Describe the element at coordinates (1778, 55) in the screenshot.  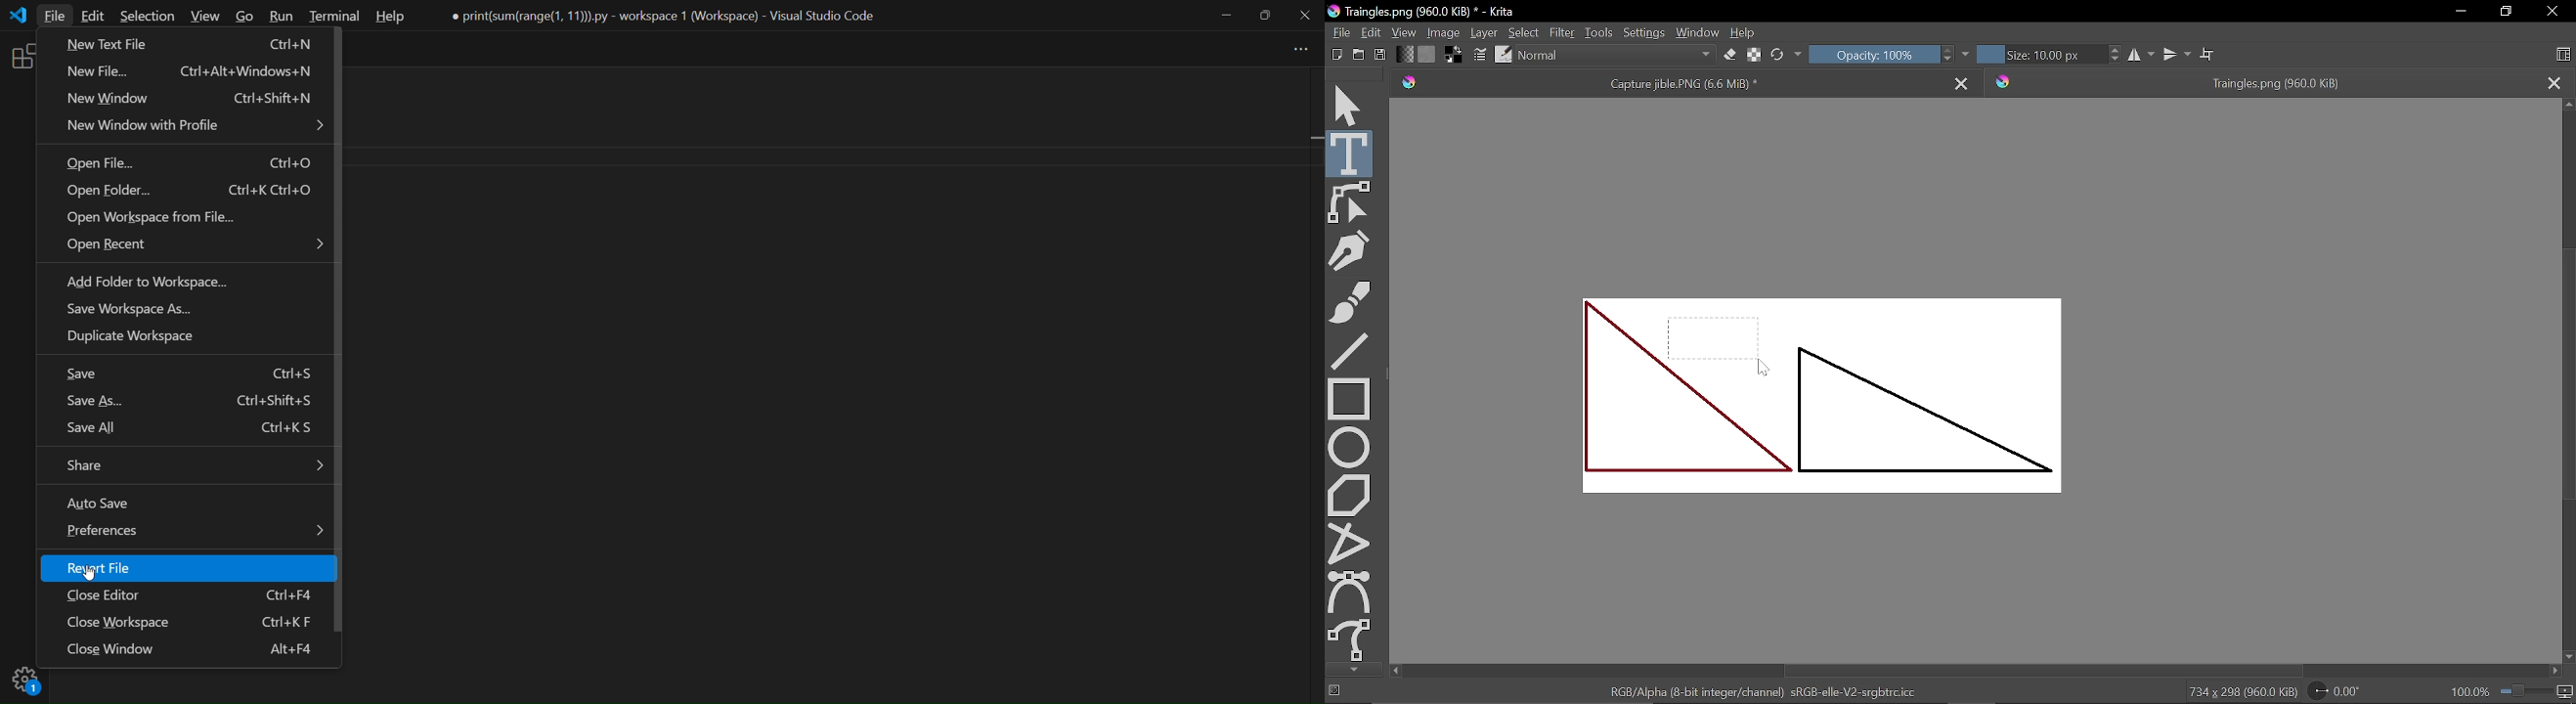
I see `Choose brush preset` at that location.